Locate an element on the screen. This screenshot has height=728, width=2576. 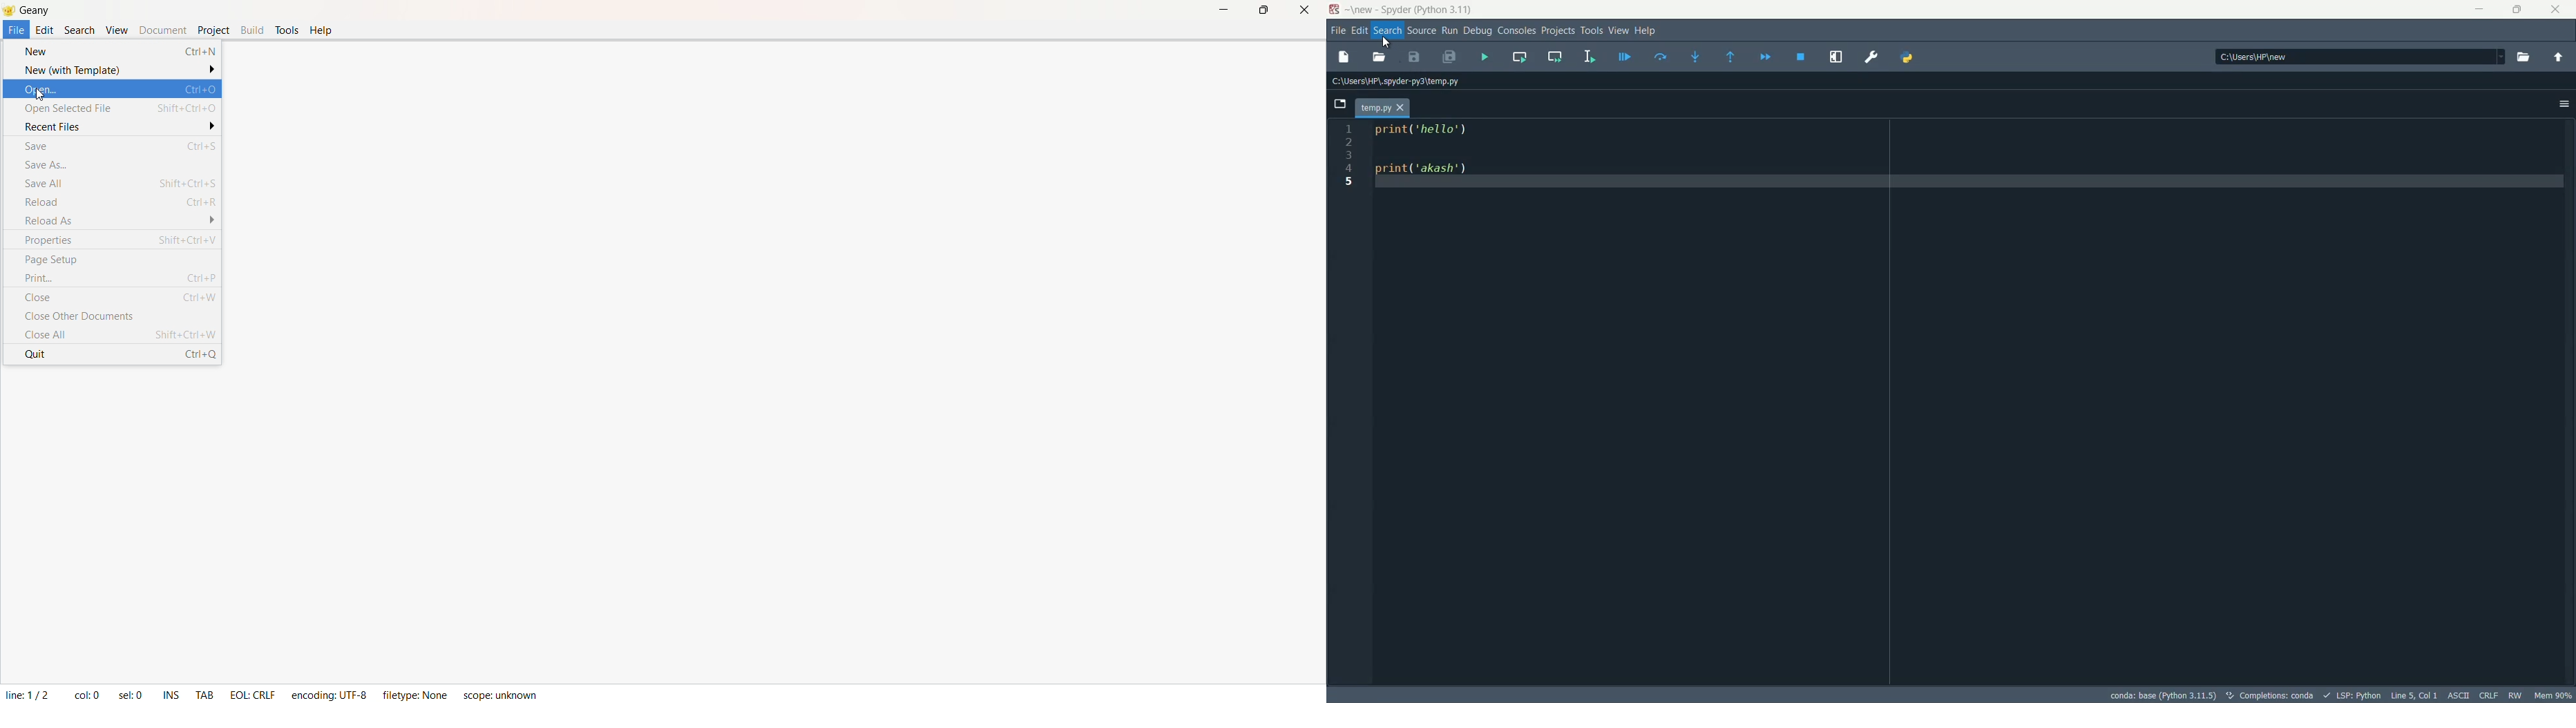
Cursor is located at coordinates (1387, 42).